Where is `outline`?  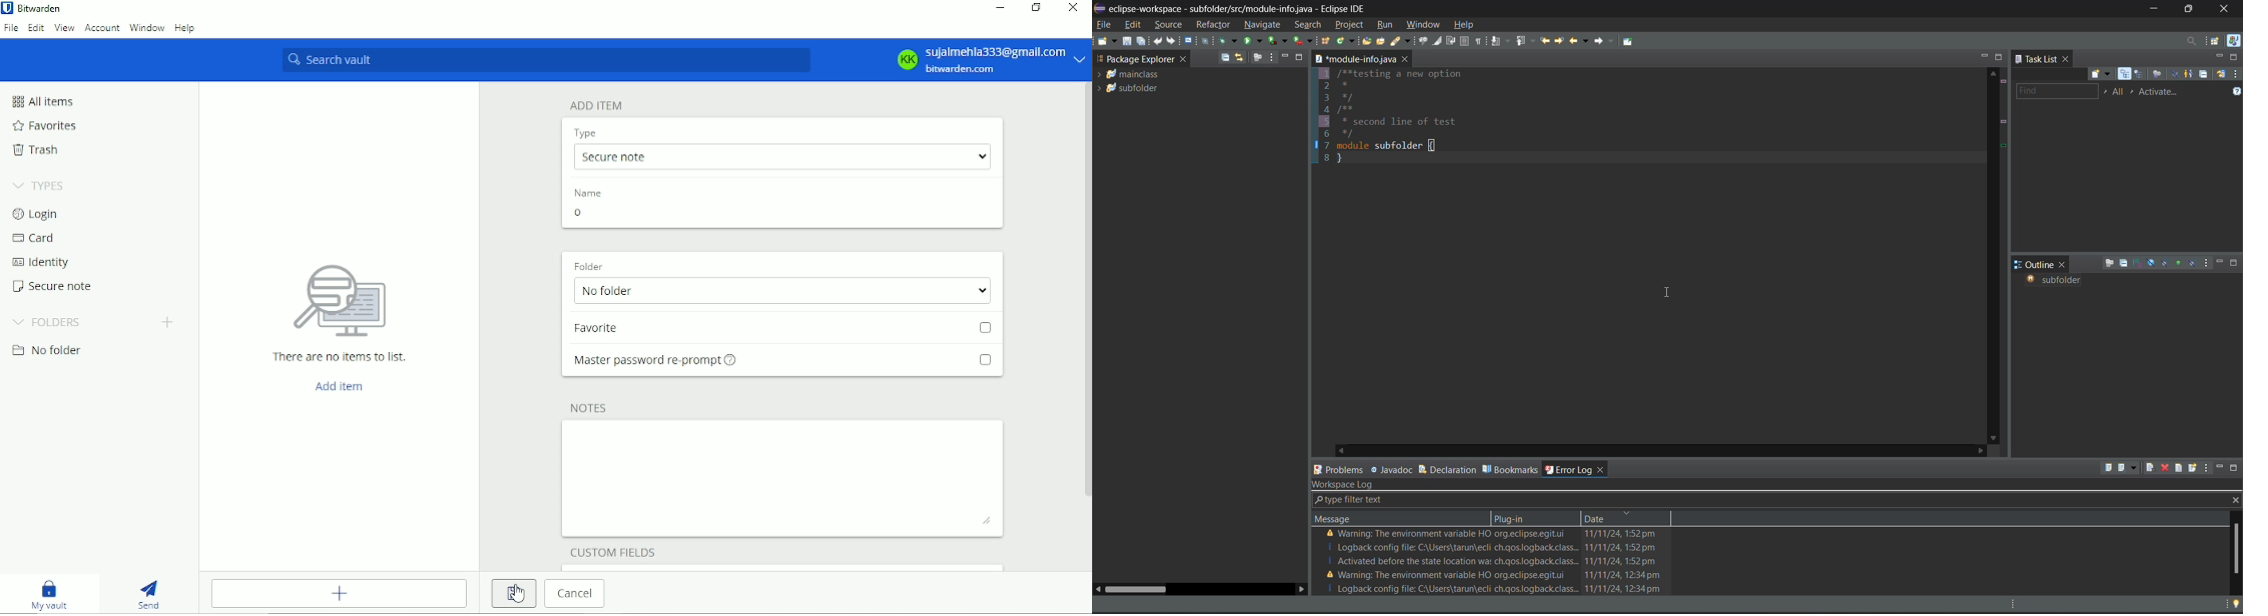
outline is located at coordinates (2035, 264).